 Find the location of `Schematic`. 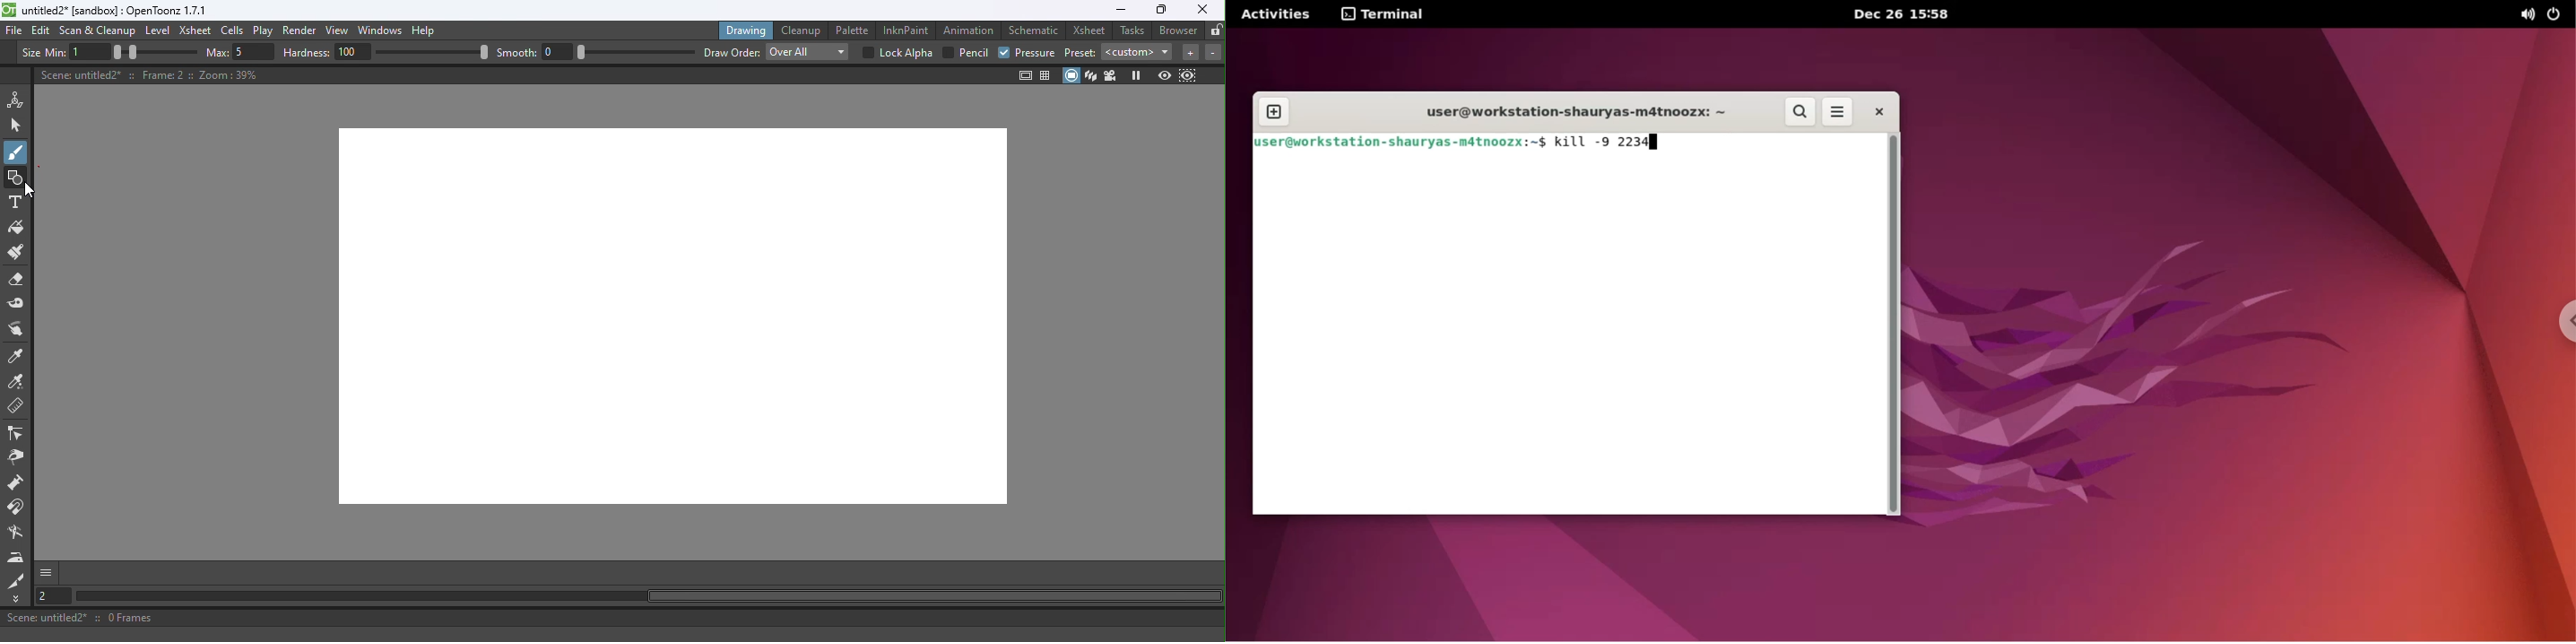

Schematic is located at coordinates (1034, 30).